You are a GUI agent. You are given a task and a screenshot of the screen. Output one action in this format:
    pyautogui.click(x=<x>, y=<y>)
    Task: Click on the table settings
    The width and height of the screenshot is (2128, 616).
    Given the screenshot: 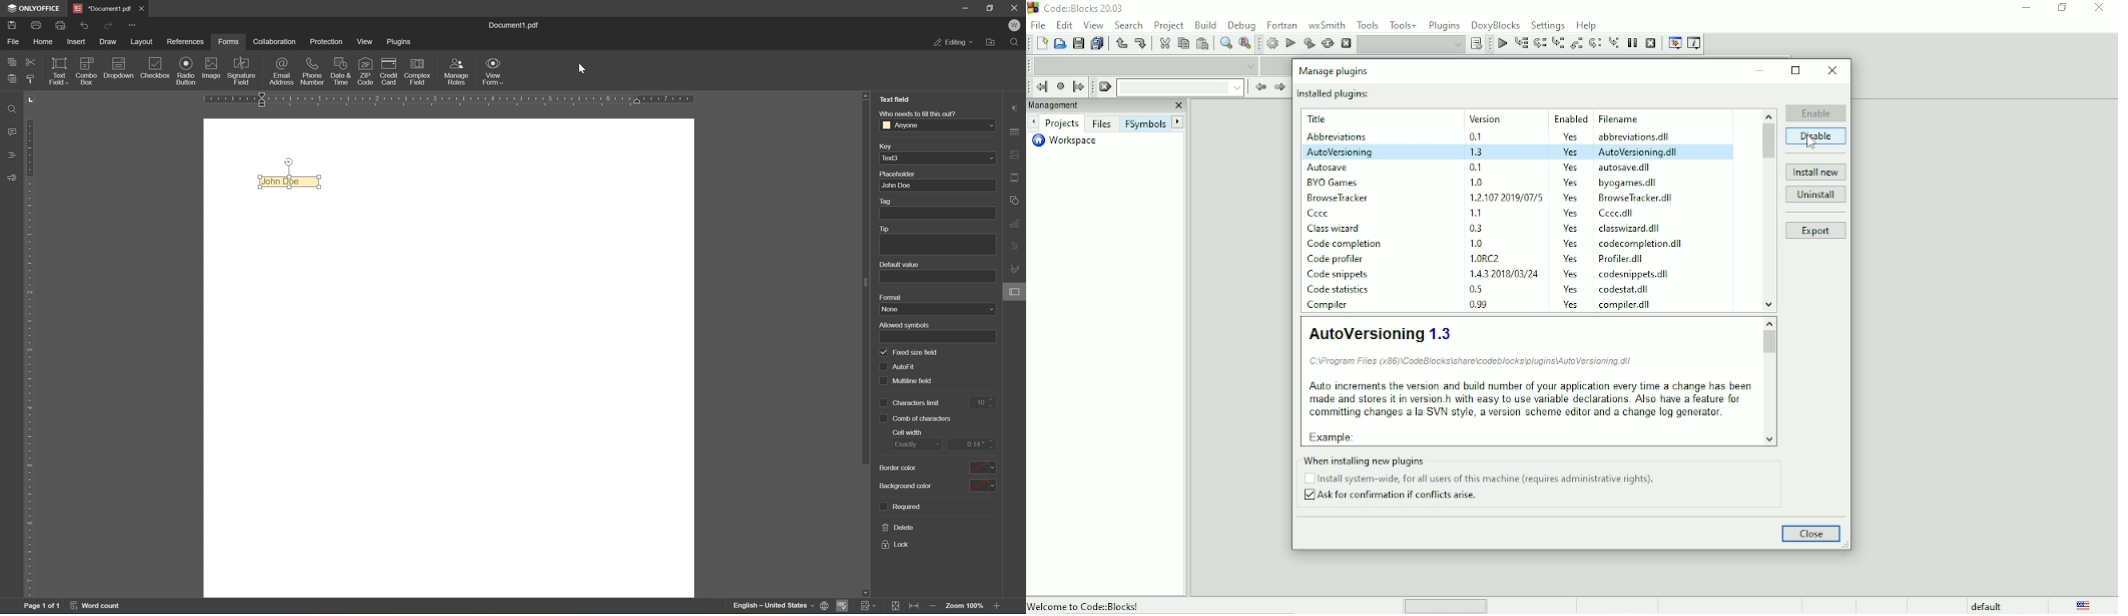 What is the action you would take?
    pyautogui.click(x=1016, y=132)
    